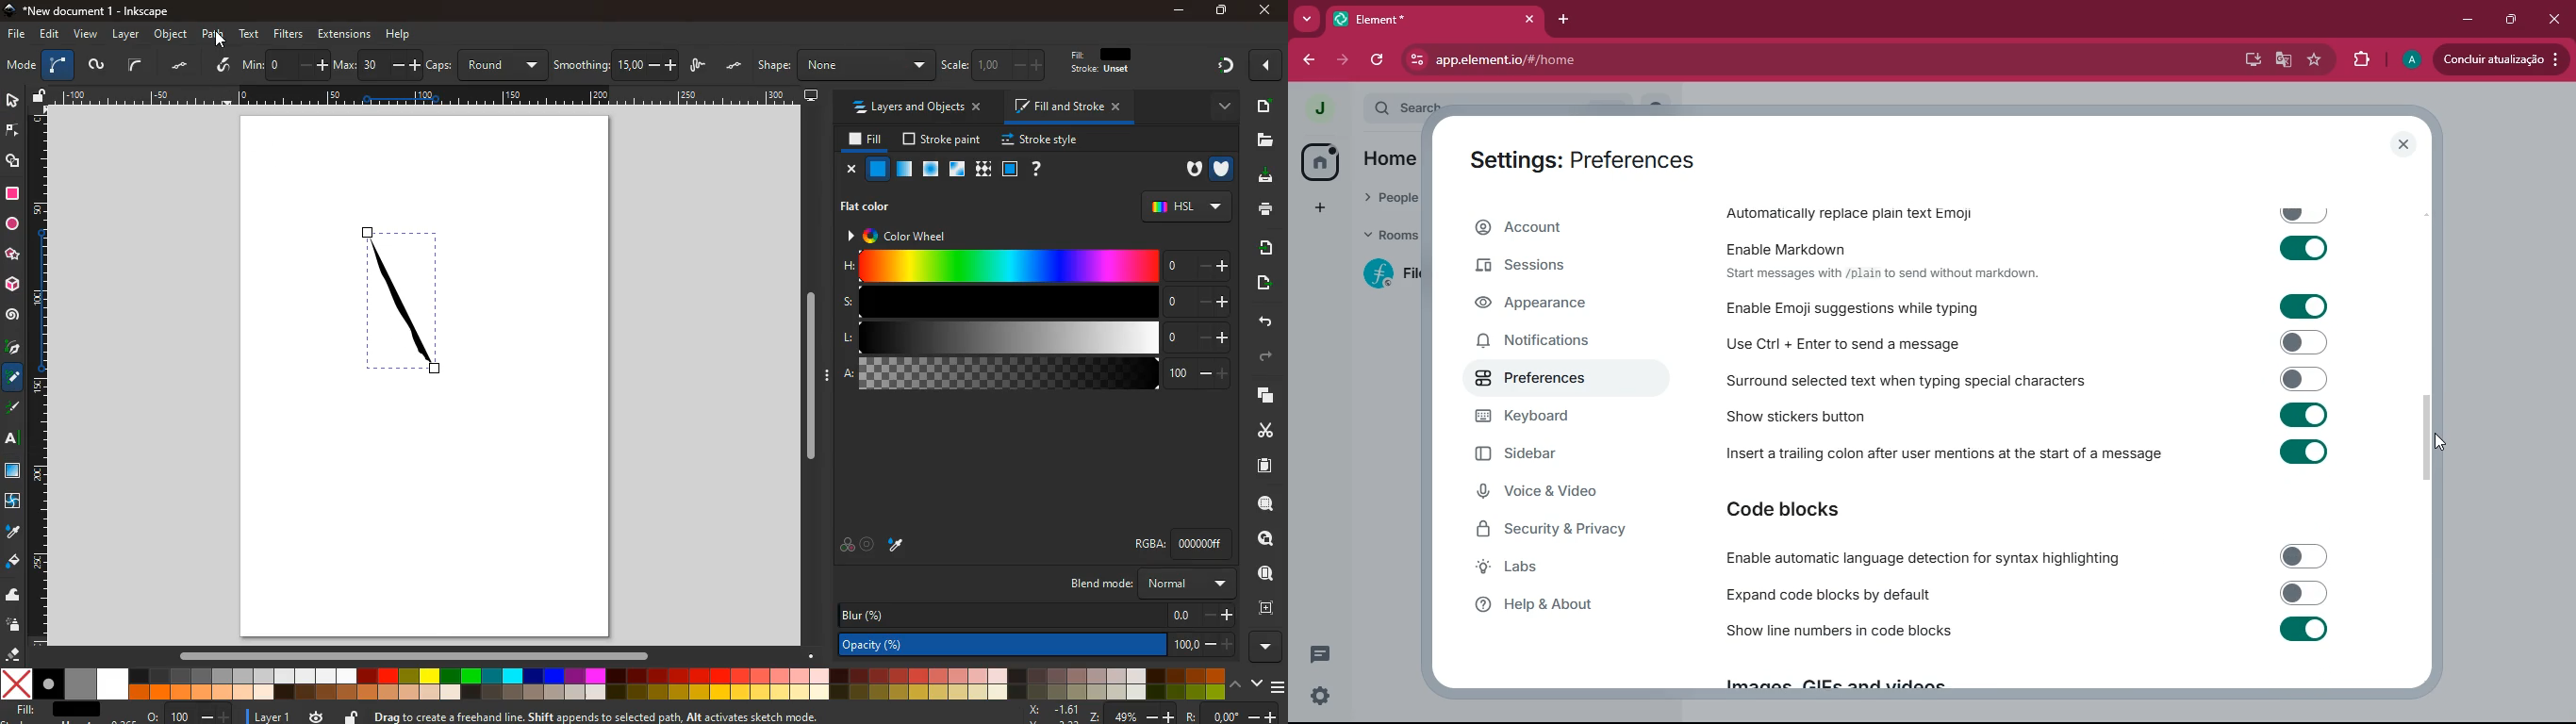 The height and width of the screenshot is (728, 2576). I want to click on o, so click(189, 716).